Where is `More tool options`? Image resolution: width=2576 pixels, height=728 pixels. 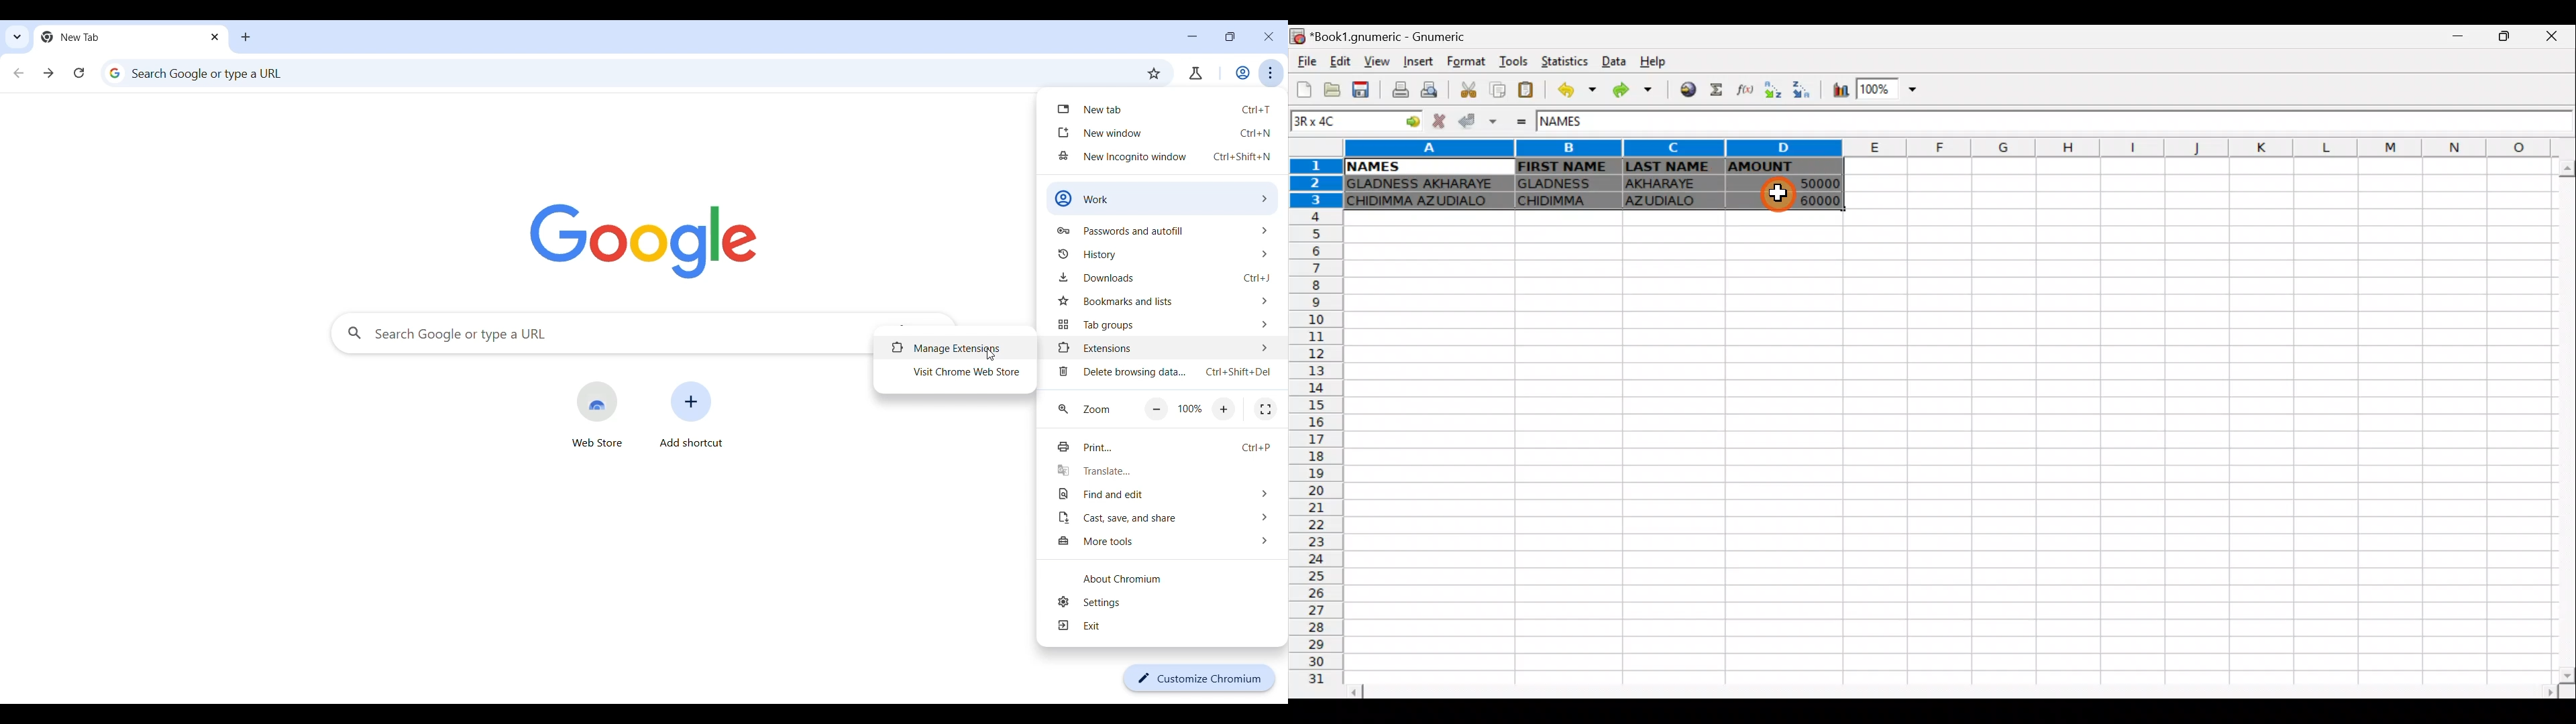
More tool options is located at coordinates (1167, 541).